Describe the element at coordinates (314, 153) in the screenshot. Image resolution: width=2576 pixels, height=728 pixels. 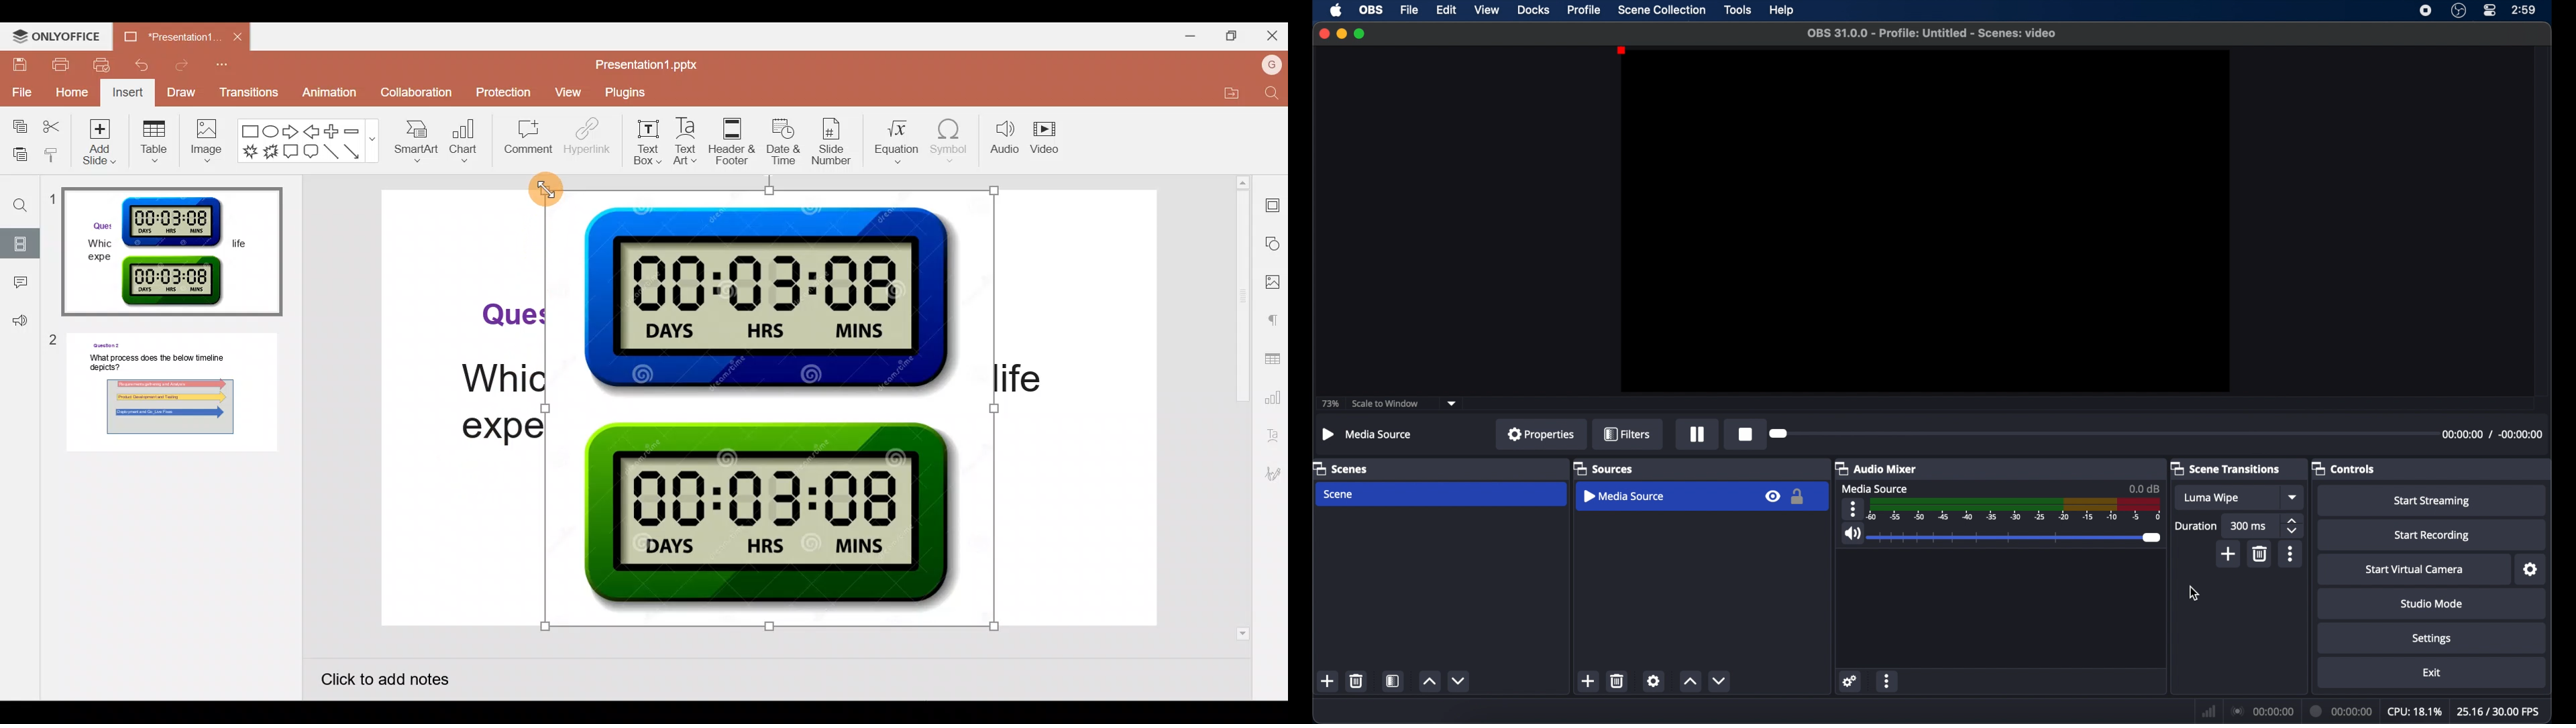
I see `Rounded Rectangular callout` at that location.